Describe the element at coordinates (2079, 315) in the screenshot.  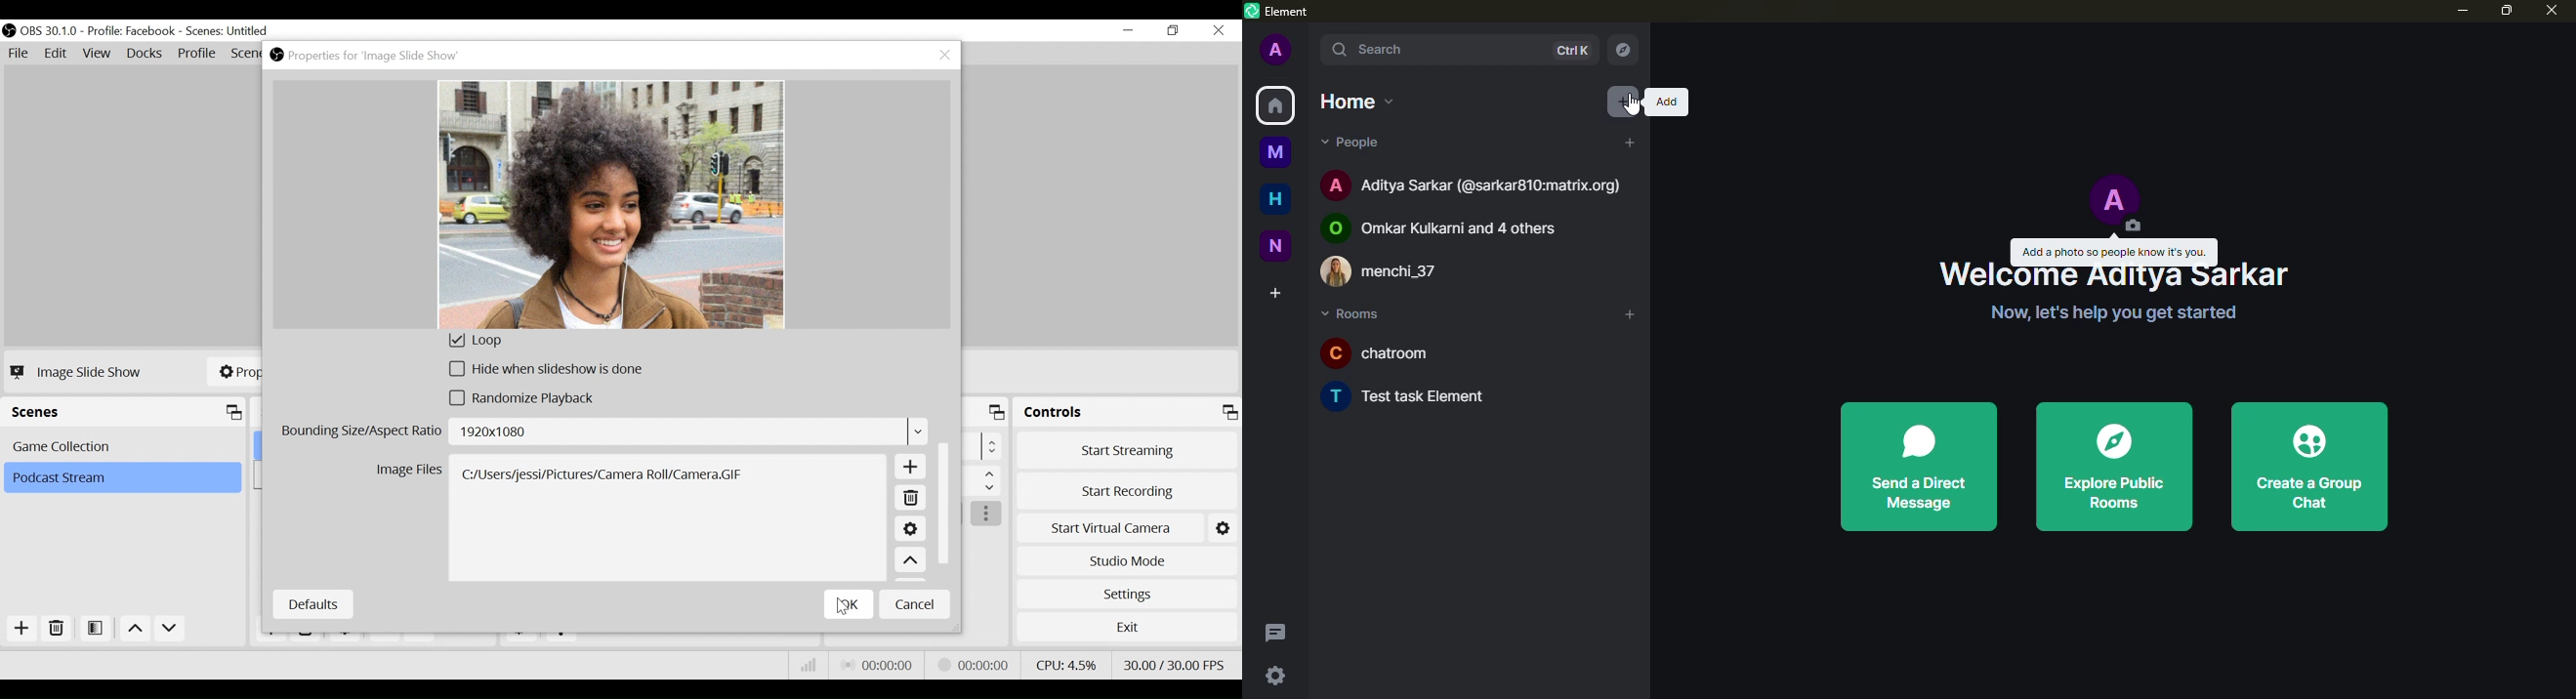
I see `Now, let's help you get started` at that location.